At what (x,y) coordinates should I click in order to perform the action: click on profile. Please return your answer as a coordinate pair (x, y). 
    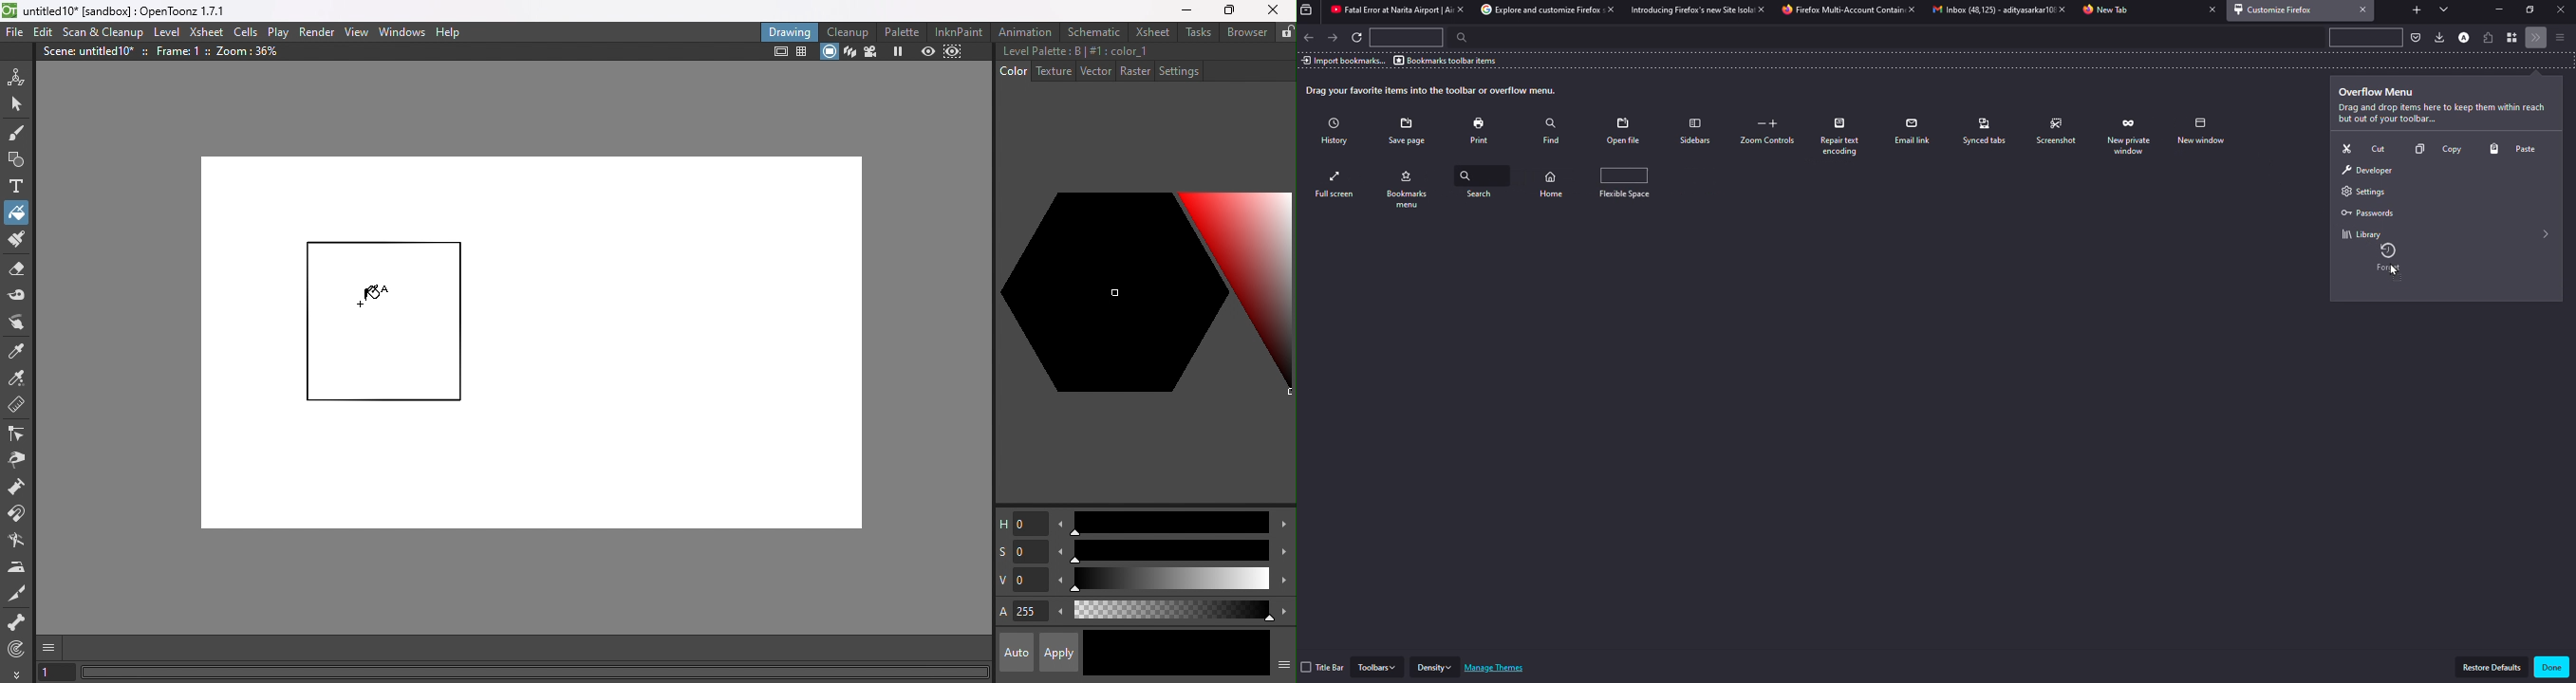
    Looking at the image, I should click on (2463, 36).